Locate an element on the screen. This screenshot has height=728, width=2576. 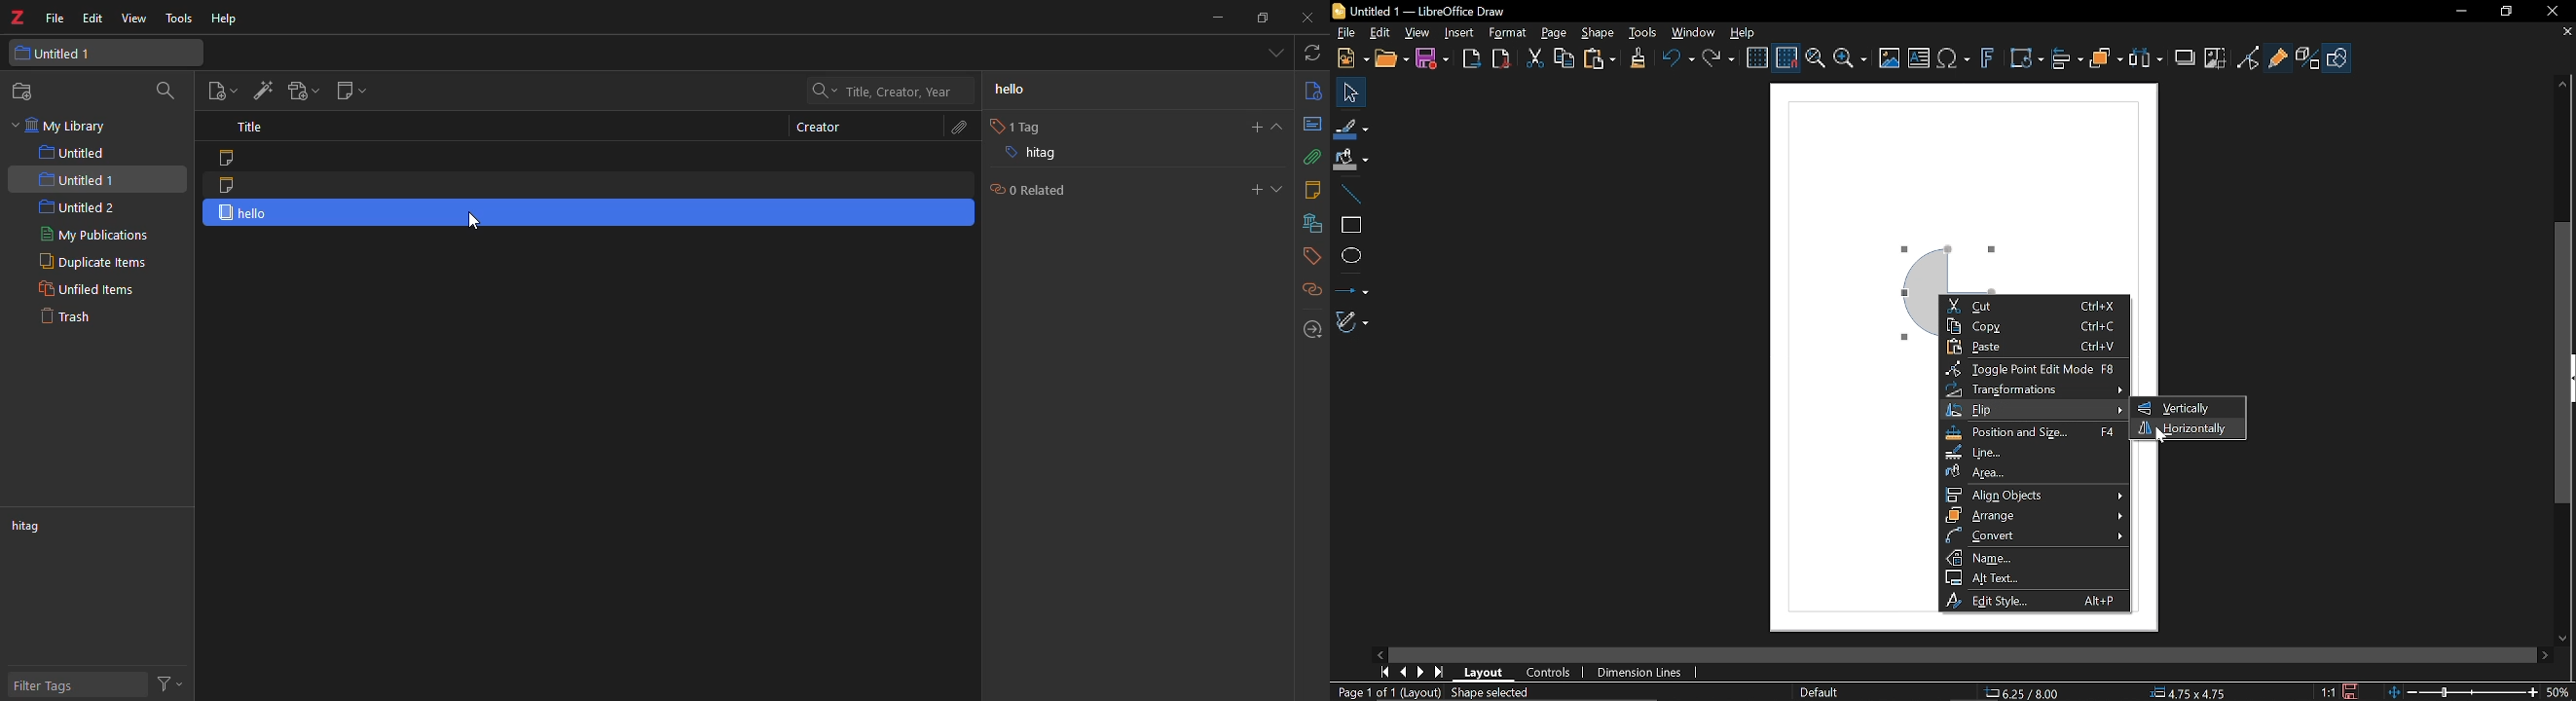
Select at least three objects to distribute is located at coordinates (2147, 59).